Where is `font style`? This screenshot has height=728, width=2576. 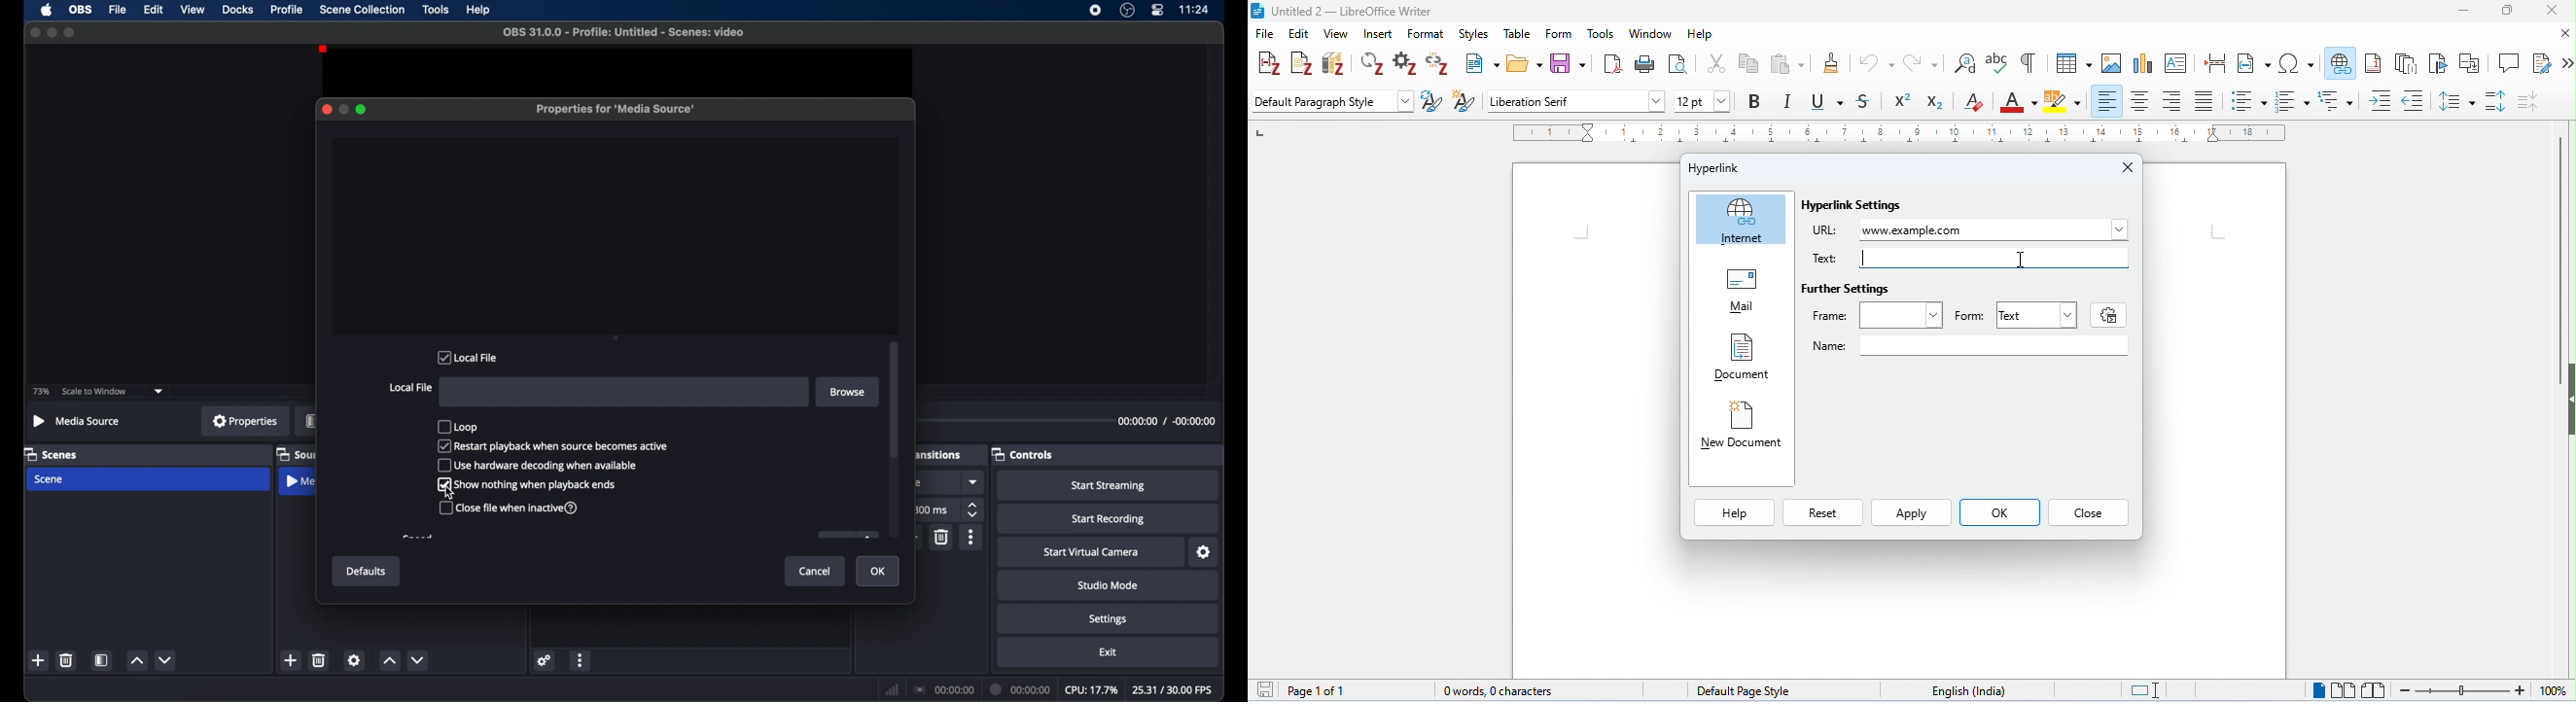
font style is located at coordinates (1576, 102).